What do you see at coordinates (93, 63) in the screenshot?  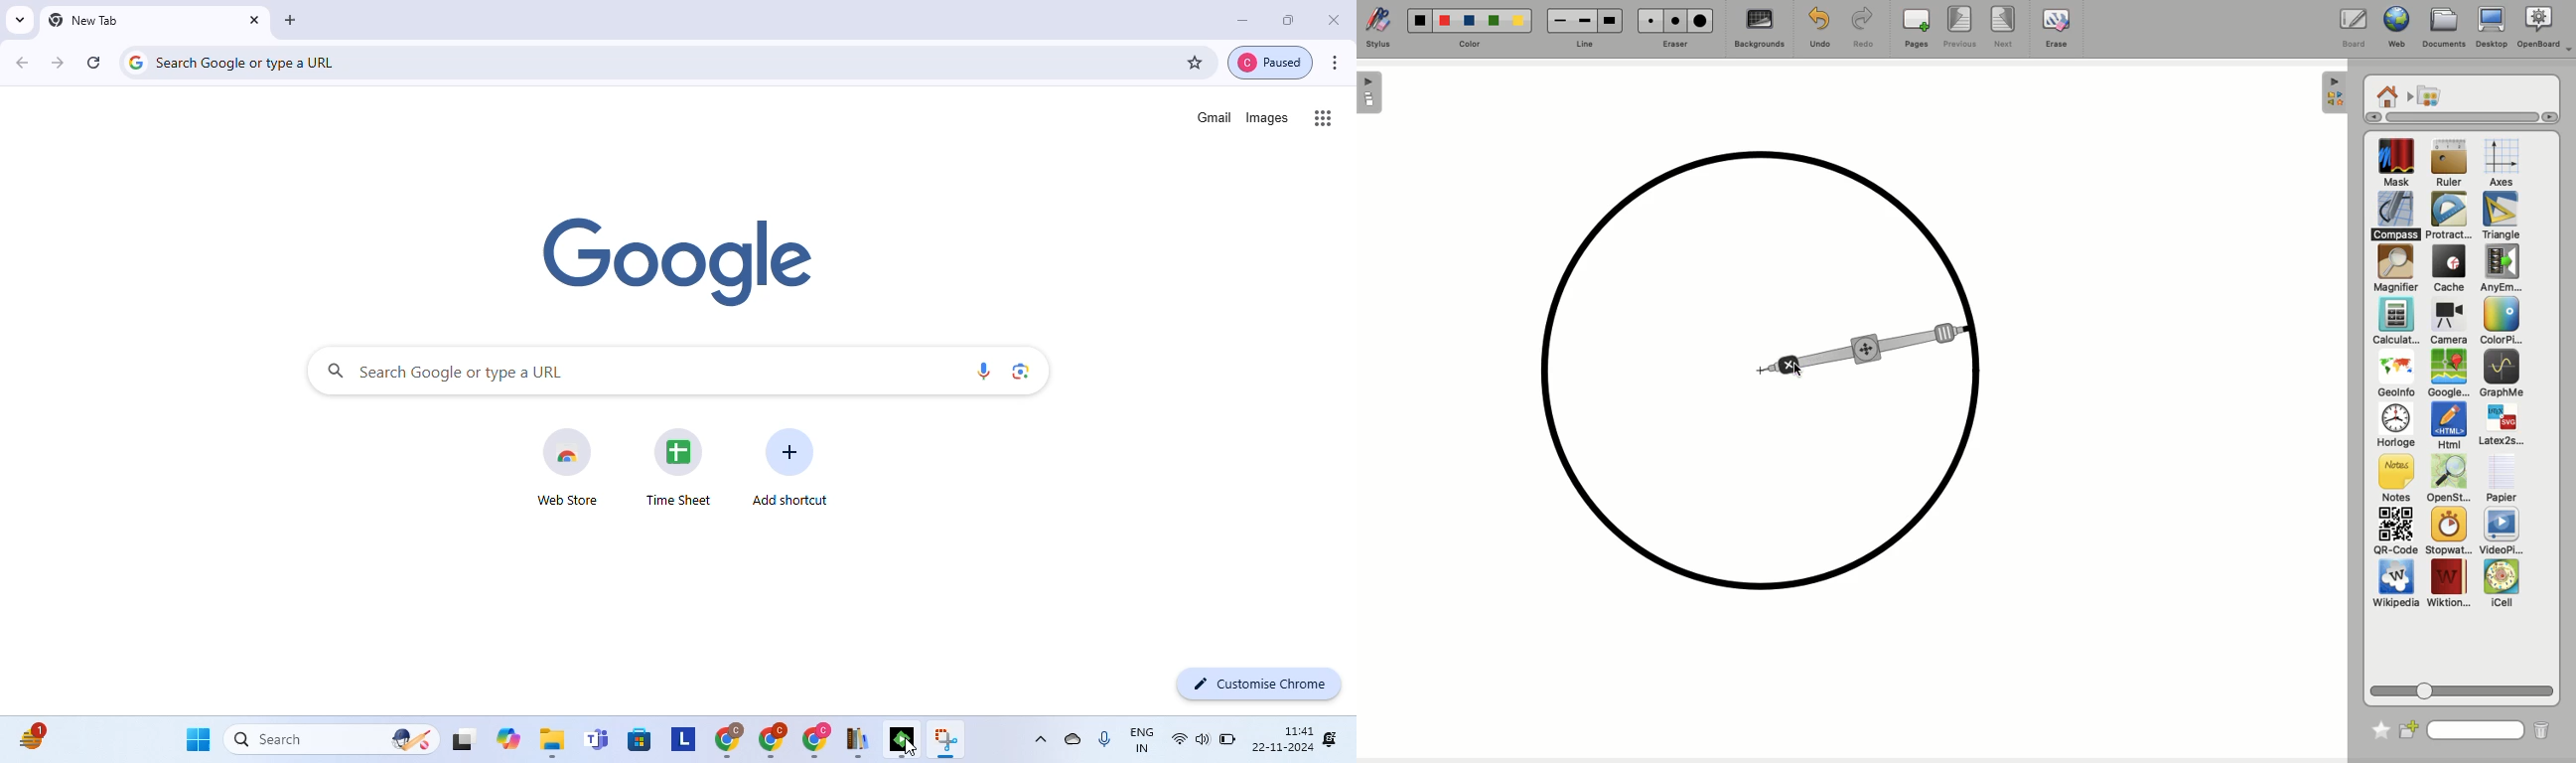 I see `reload this page` at bounding box center [93, 63].